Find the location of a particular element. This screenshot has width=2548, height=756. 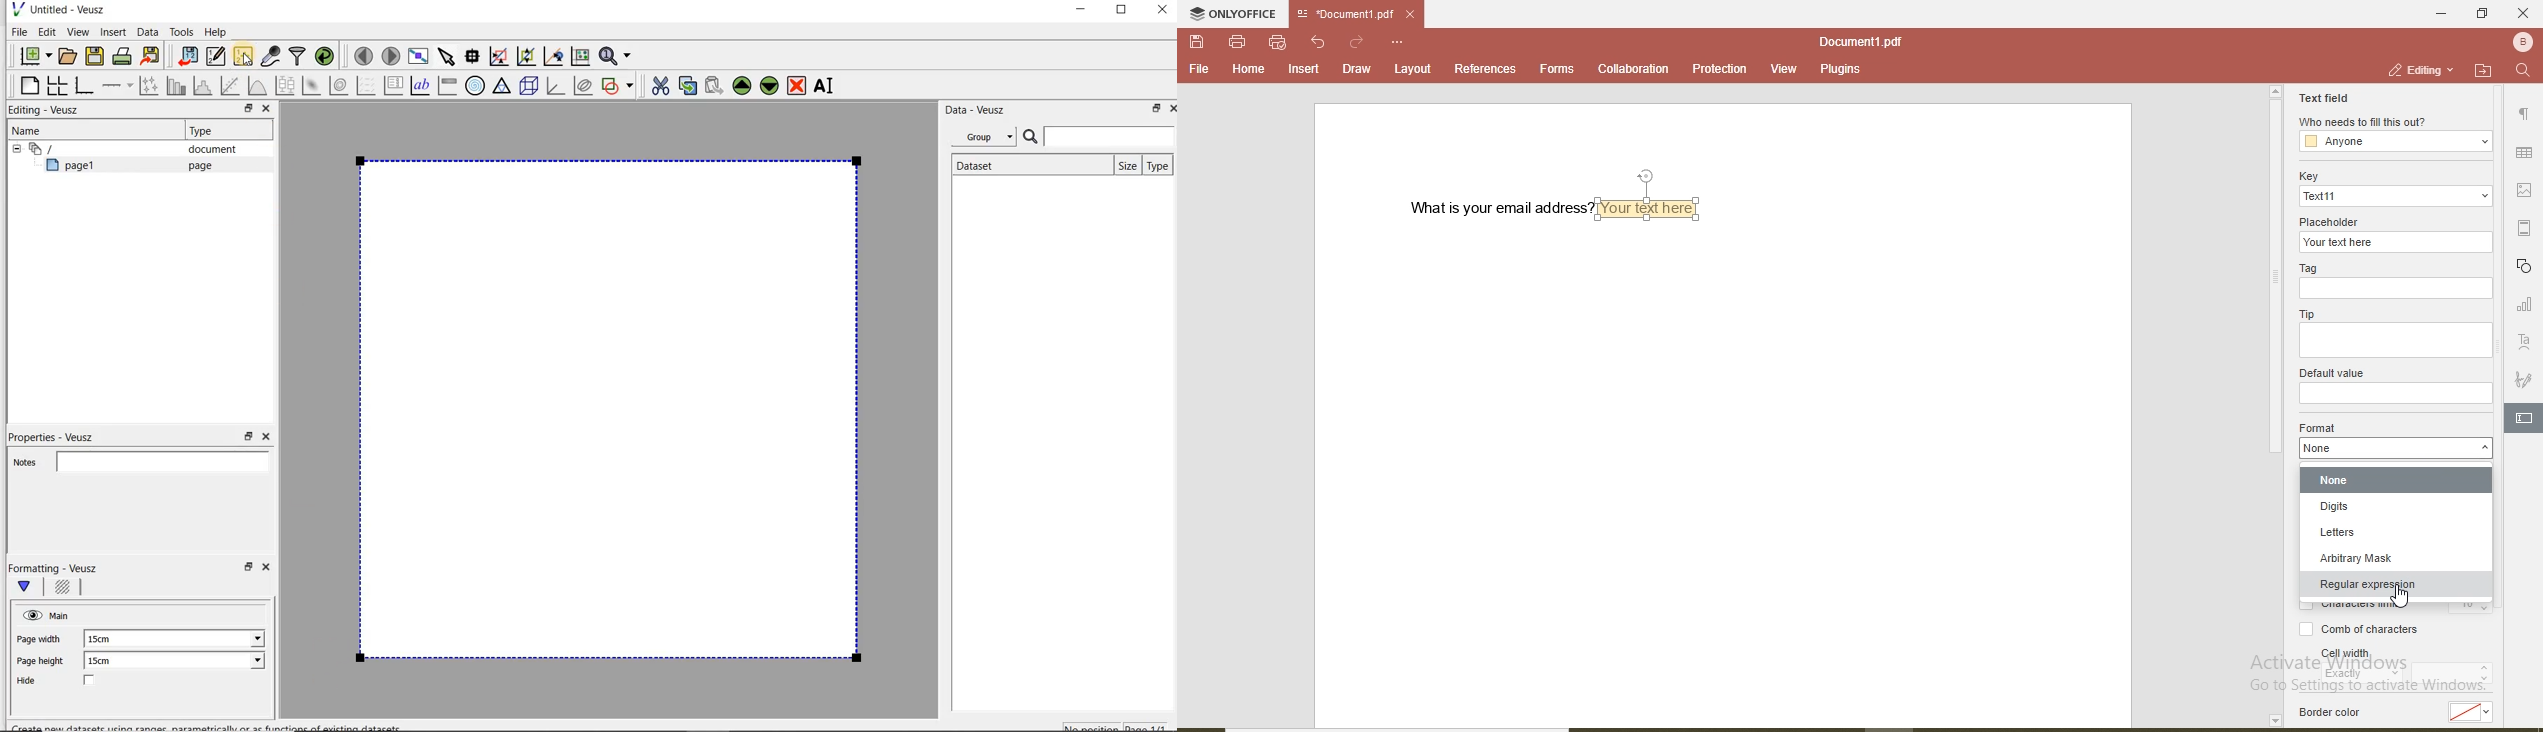

placeholder is located at coordinates (2333, 220).